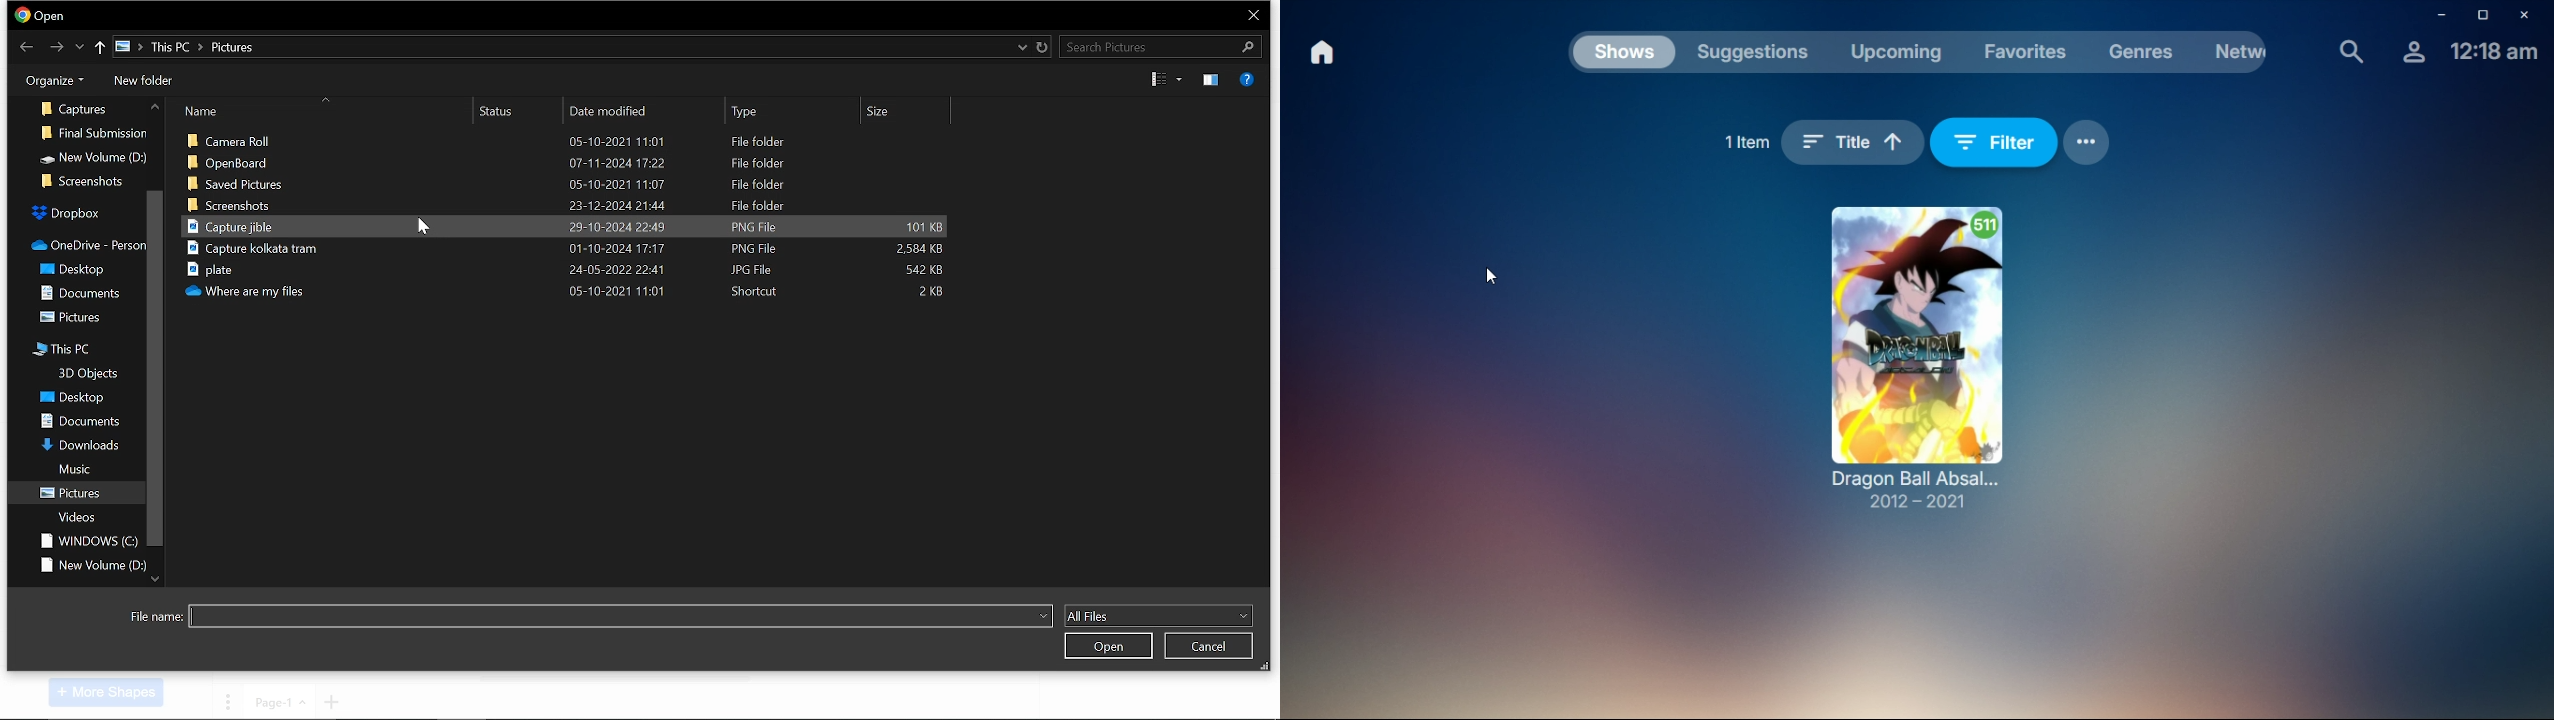  Describe the element at coordinates (619, 615) in the screenshot. I see `file name` at that location.